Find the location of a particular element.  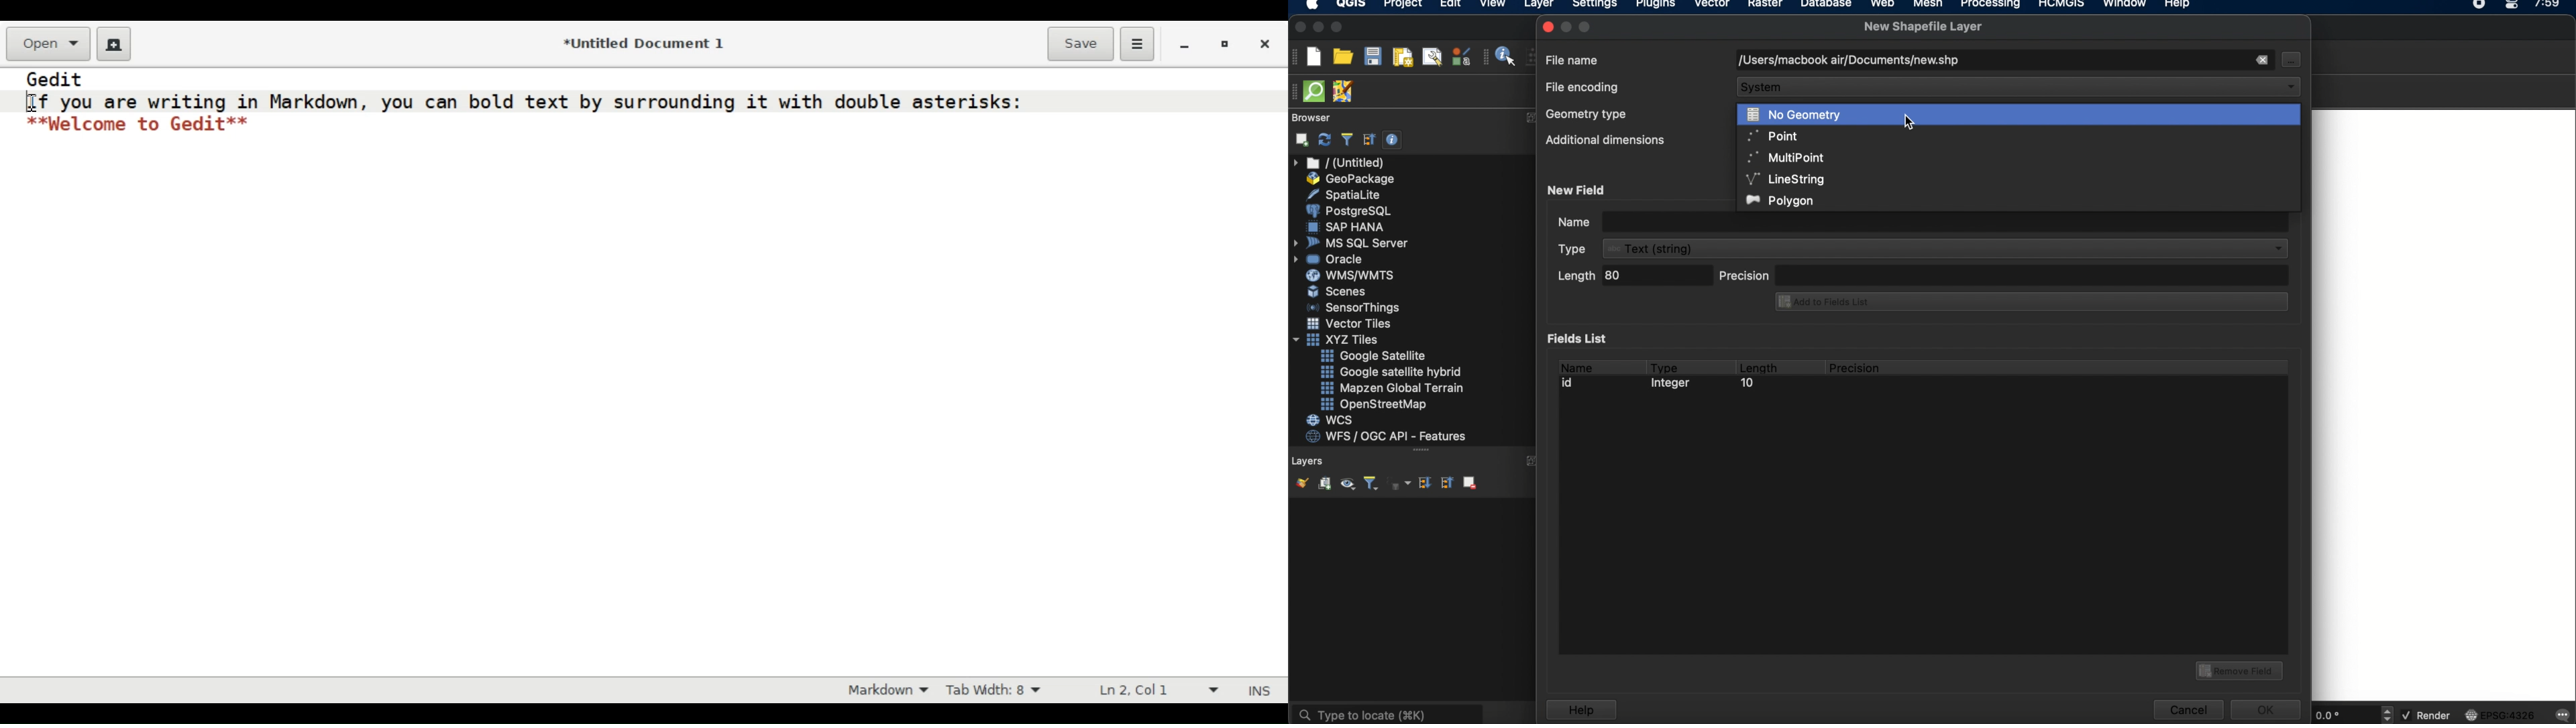

web is located at coordinates (1883, 5).